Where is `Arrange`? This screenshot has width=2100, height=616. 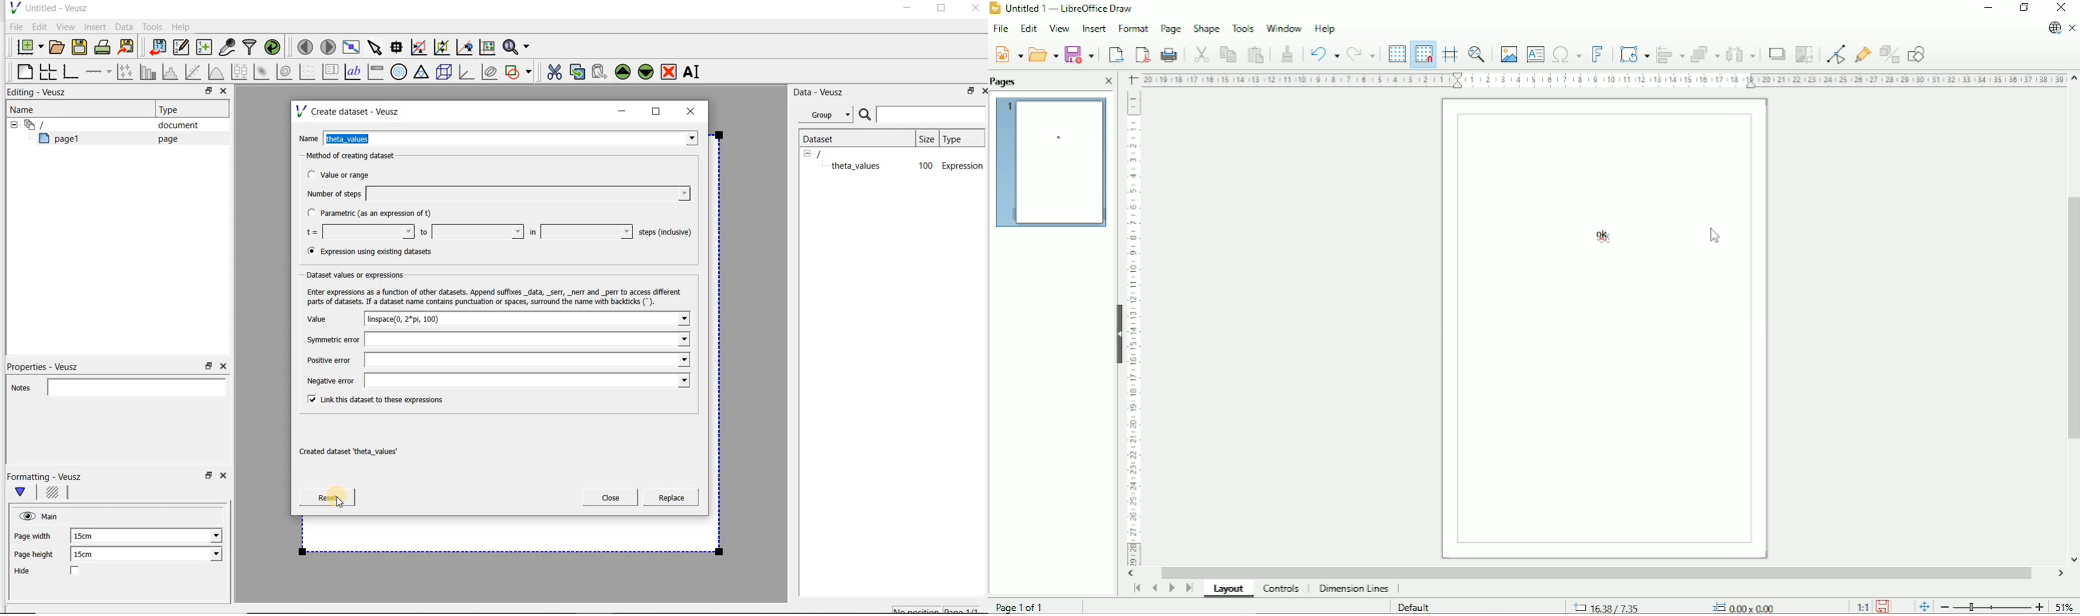
Arrange is located at coordinates (1704, 53).